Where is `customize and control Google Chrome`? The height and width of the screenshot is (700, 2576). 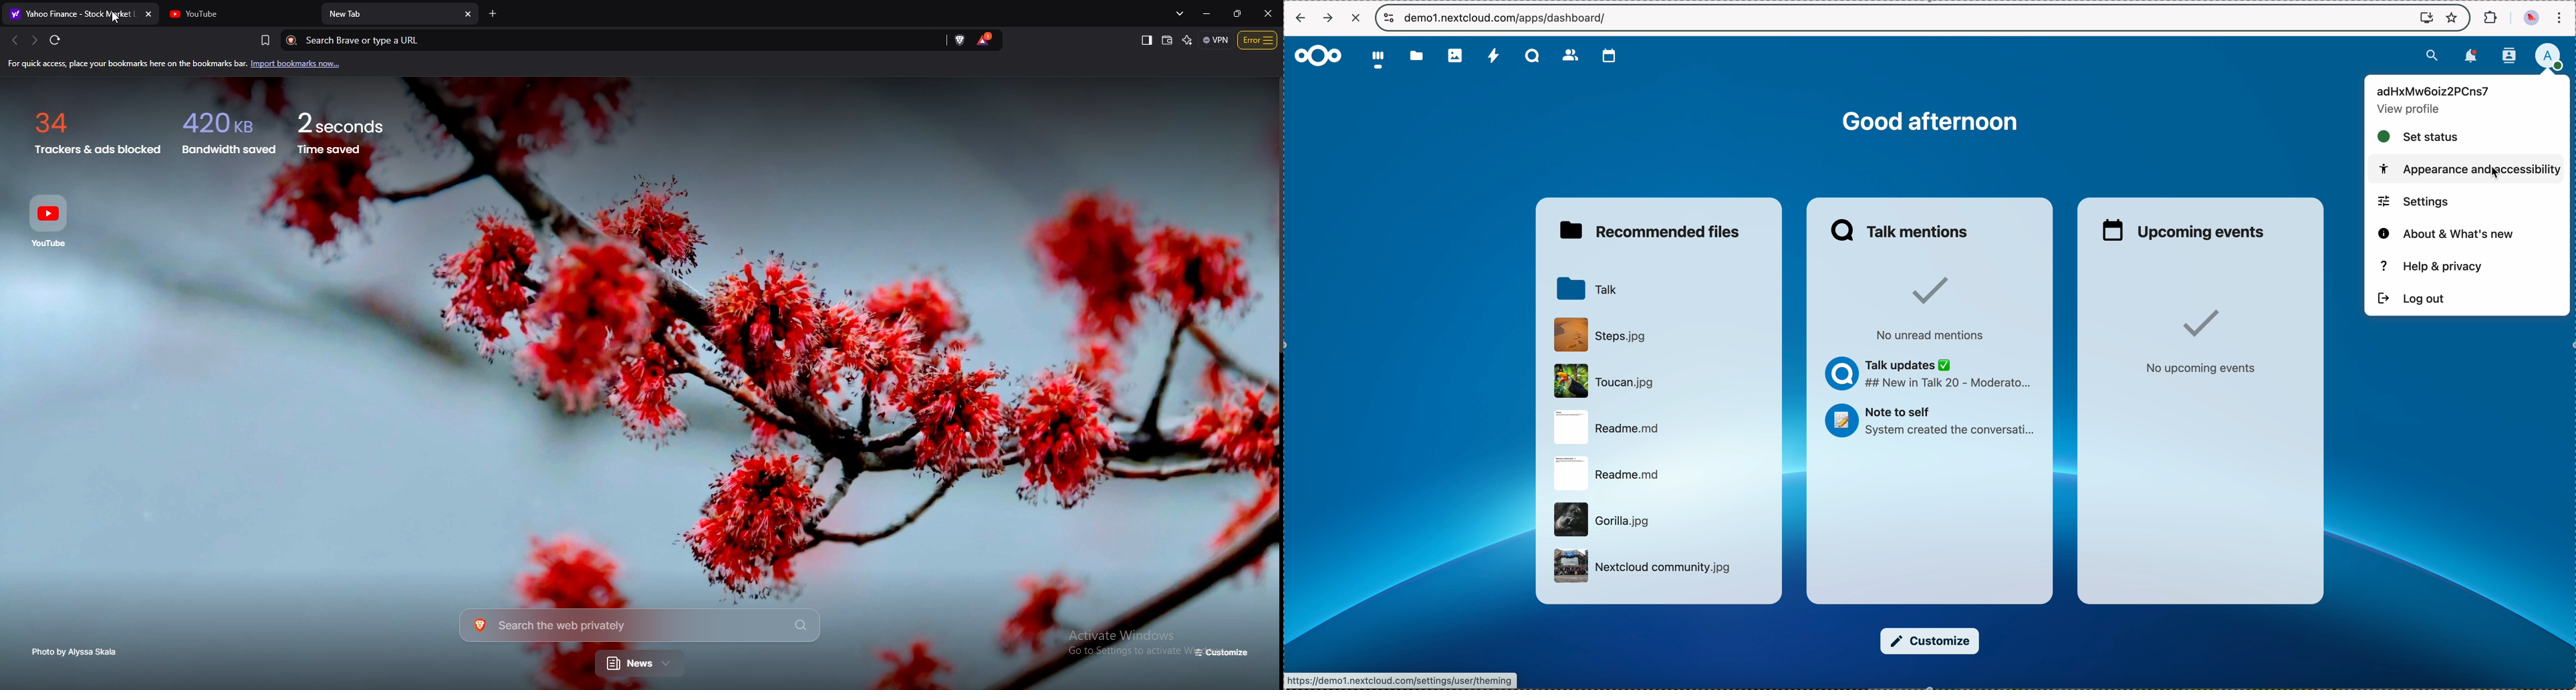
customize and control Google Chrome is located at coordinates (2563, 16).